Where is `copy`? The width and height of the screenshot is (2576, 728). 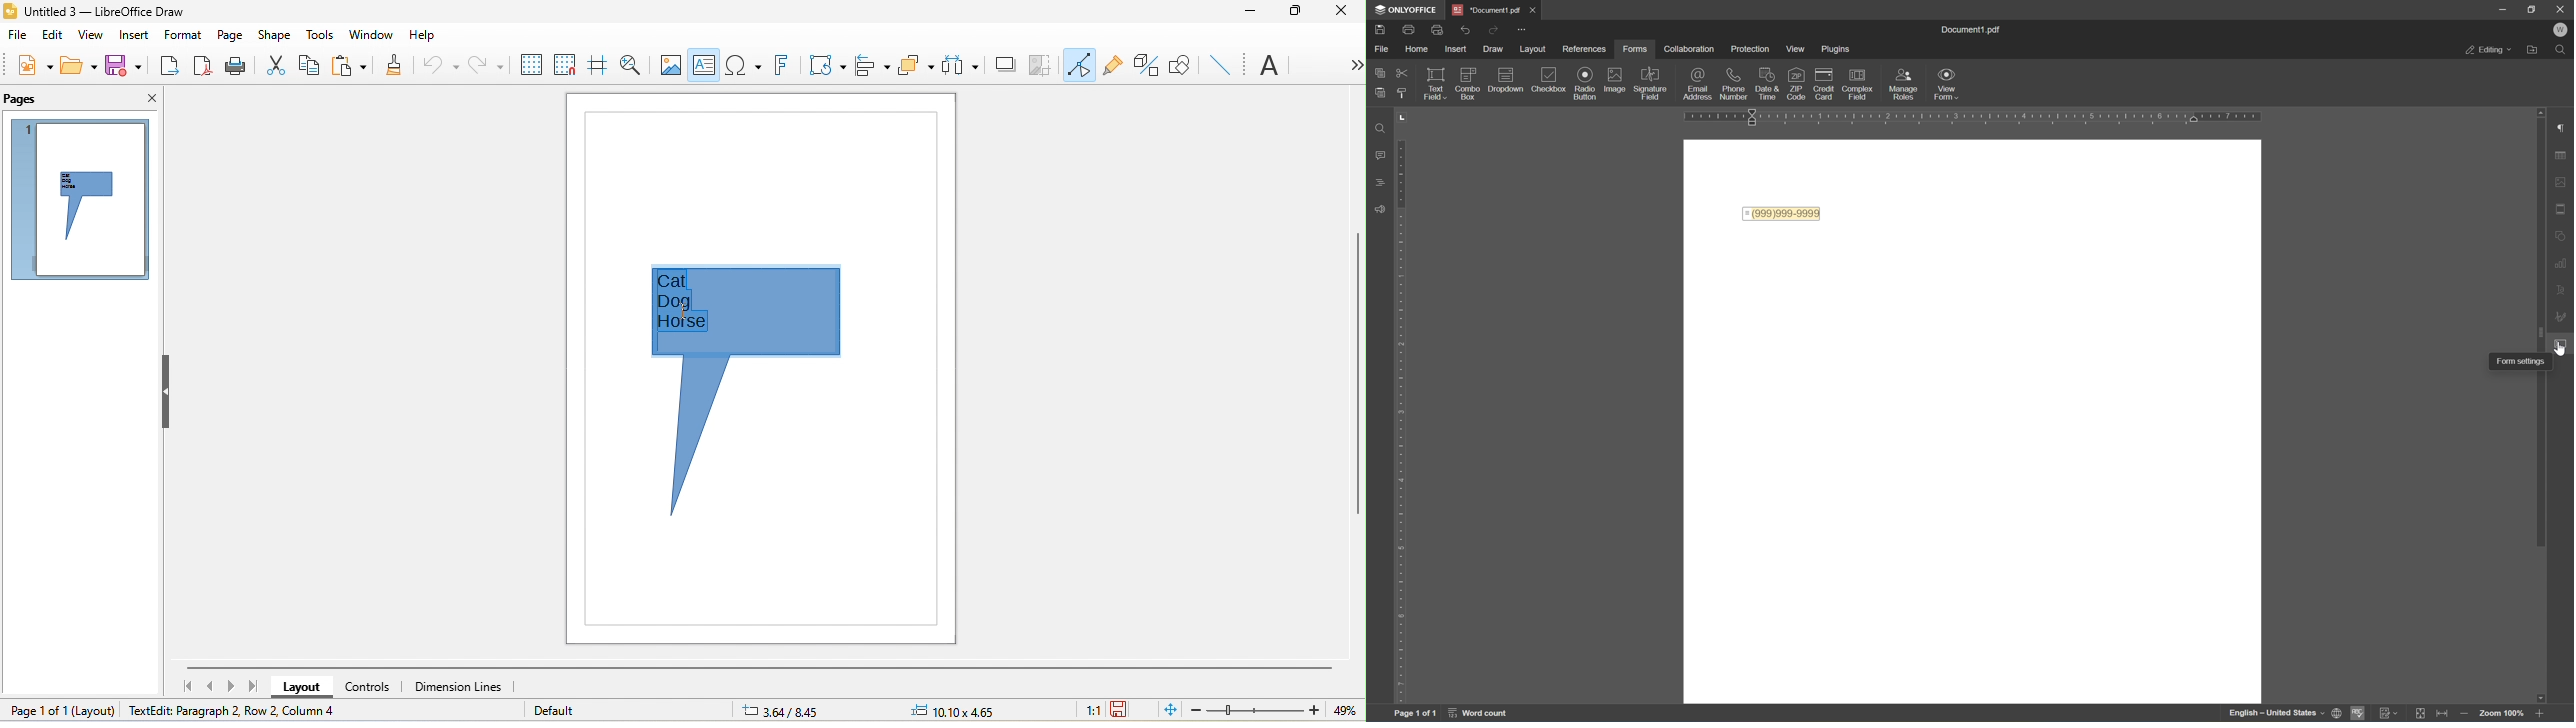
copy is located at coordinates (310, 65).